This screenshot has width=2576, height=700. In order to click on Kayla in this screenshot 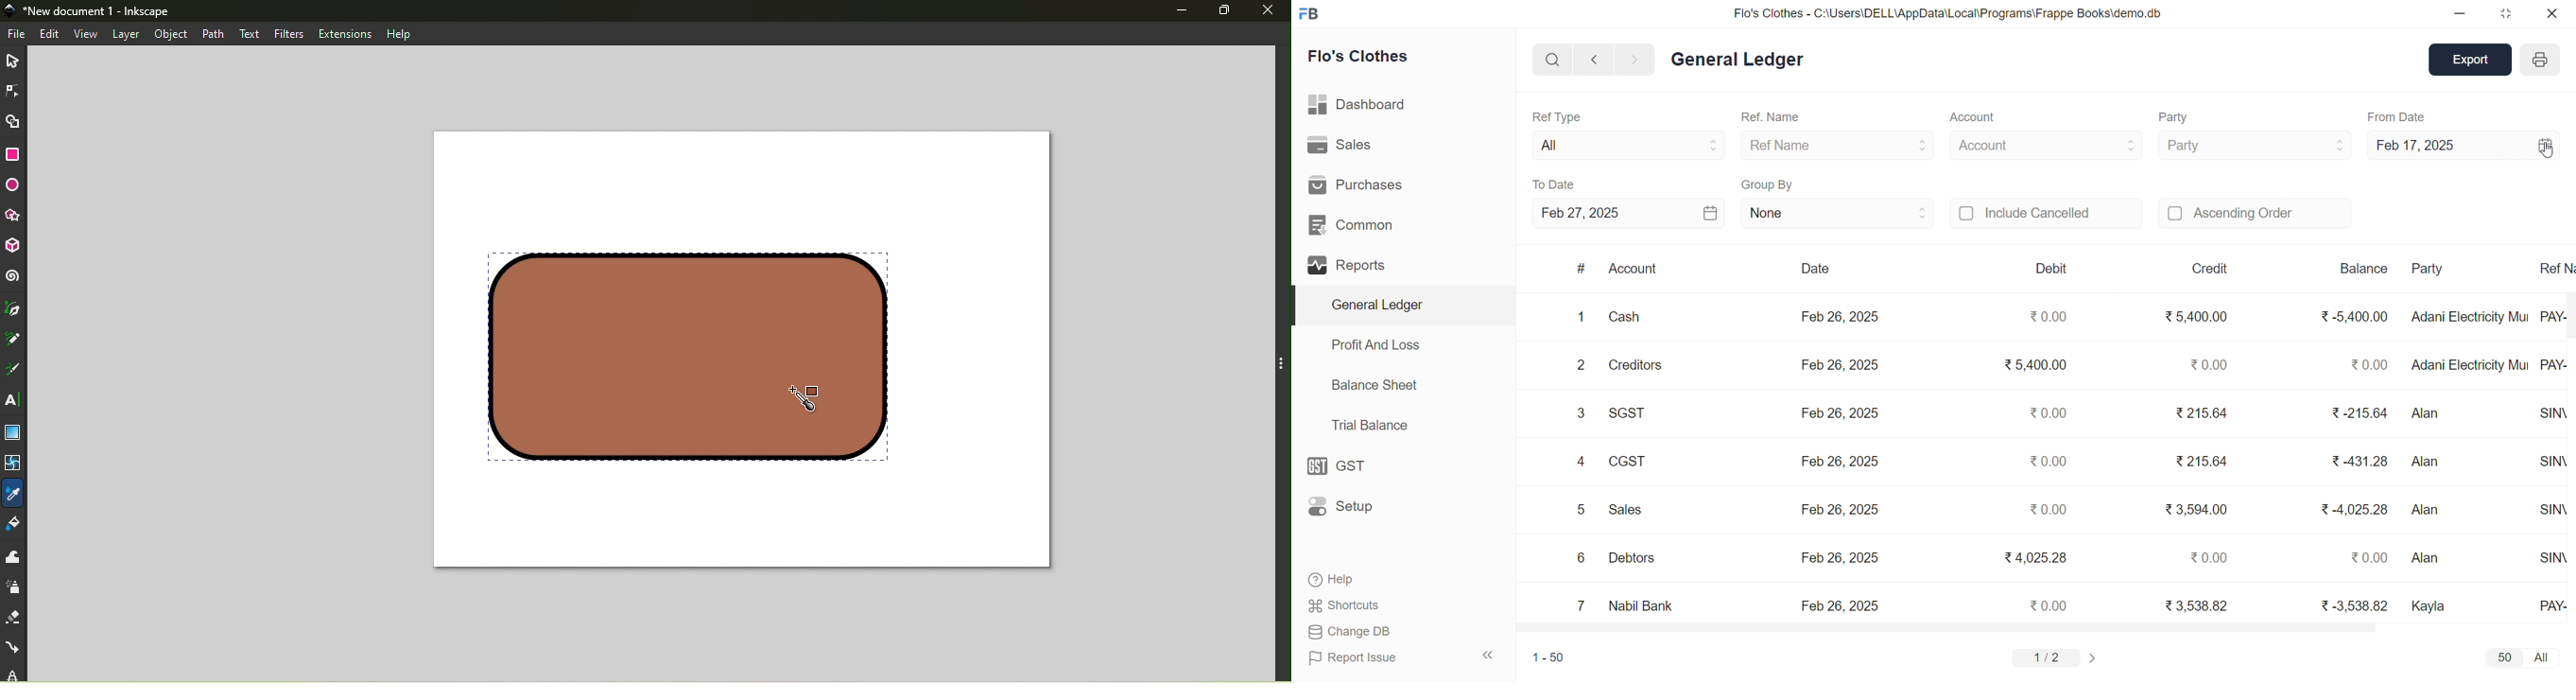, I will do `click(2432, 604)`.